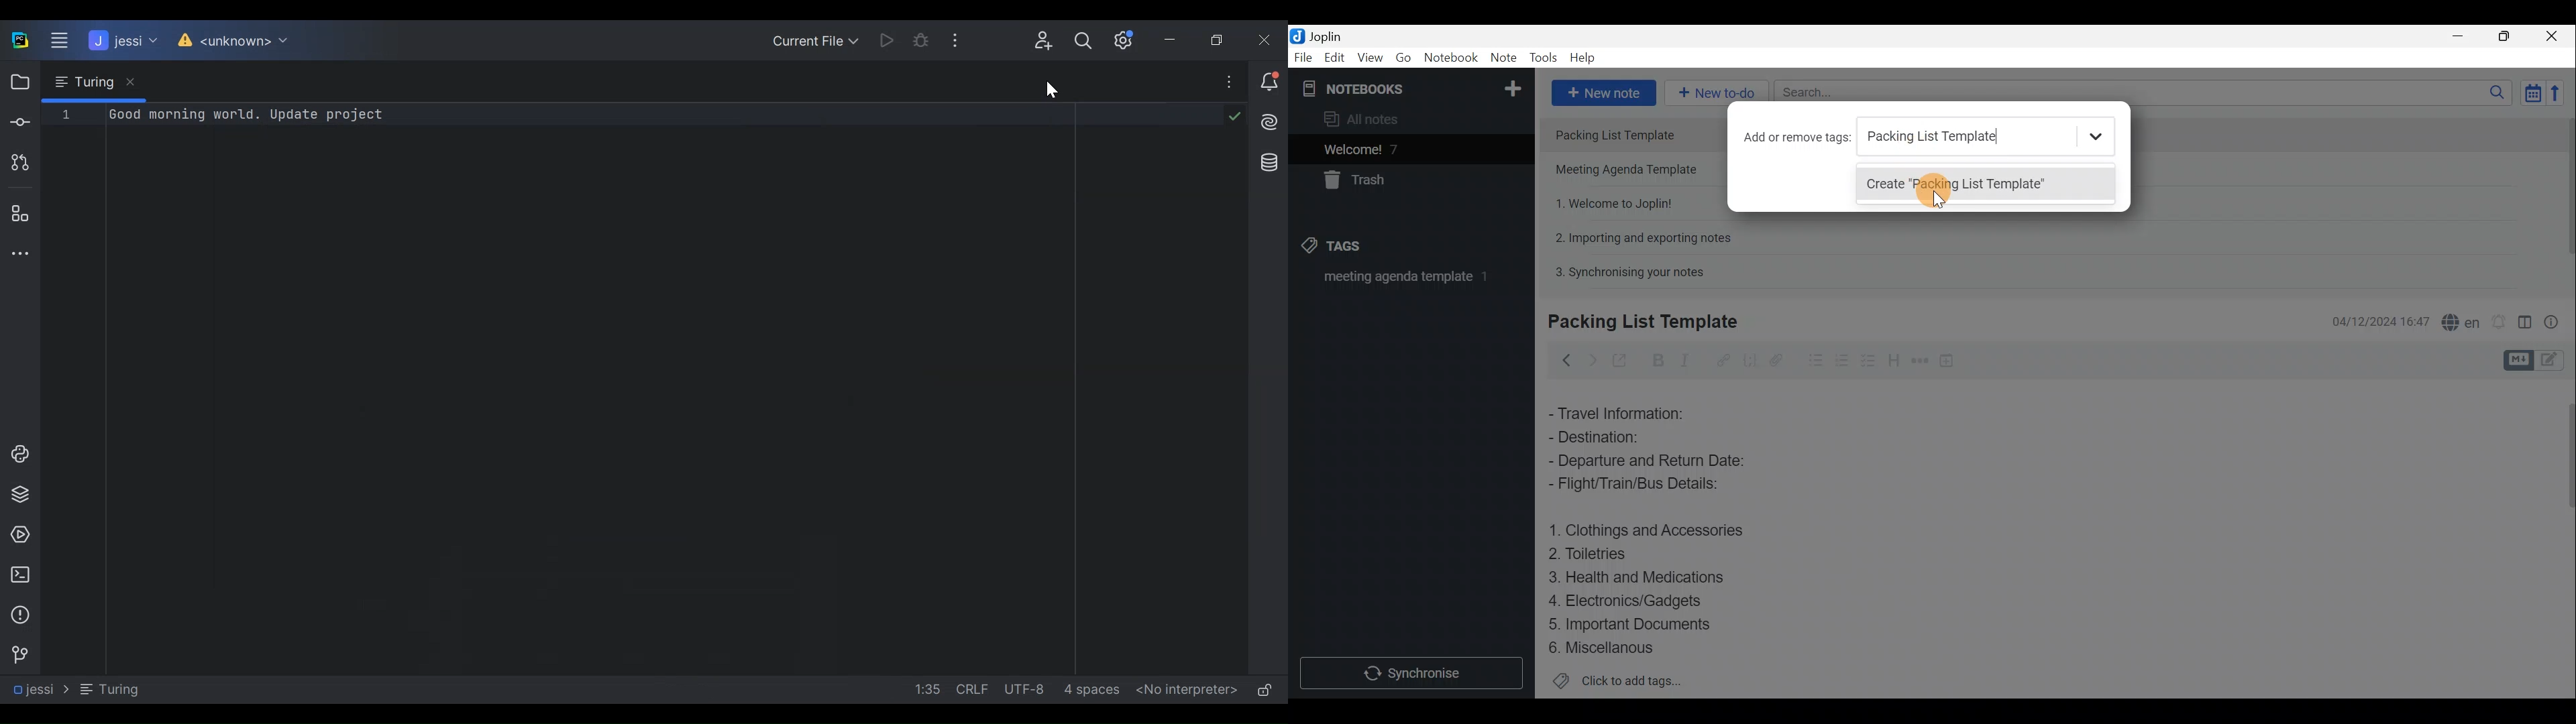 The width and height of the screenshot is (2576, 728). Describe the element at coordinates (1656, 359) in the screenshot. I see `Bold` at that location.